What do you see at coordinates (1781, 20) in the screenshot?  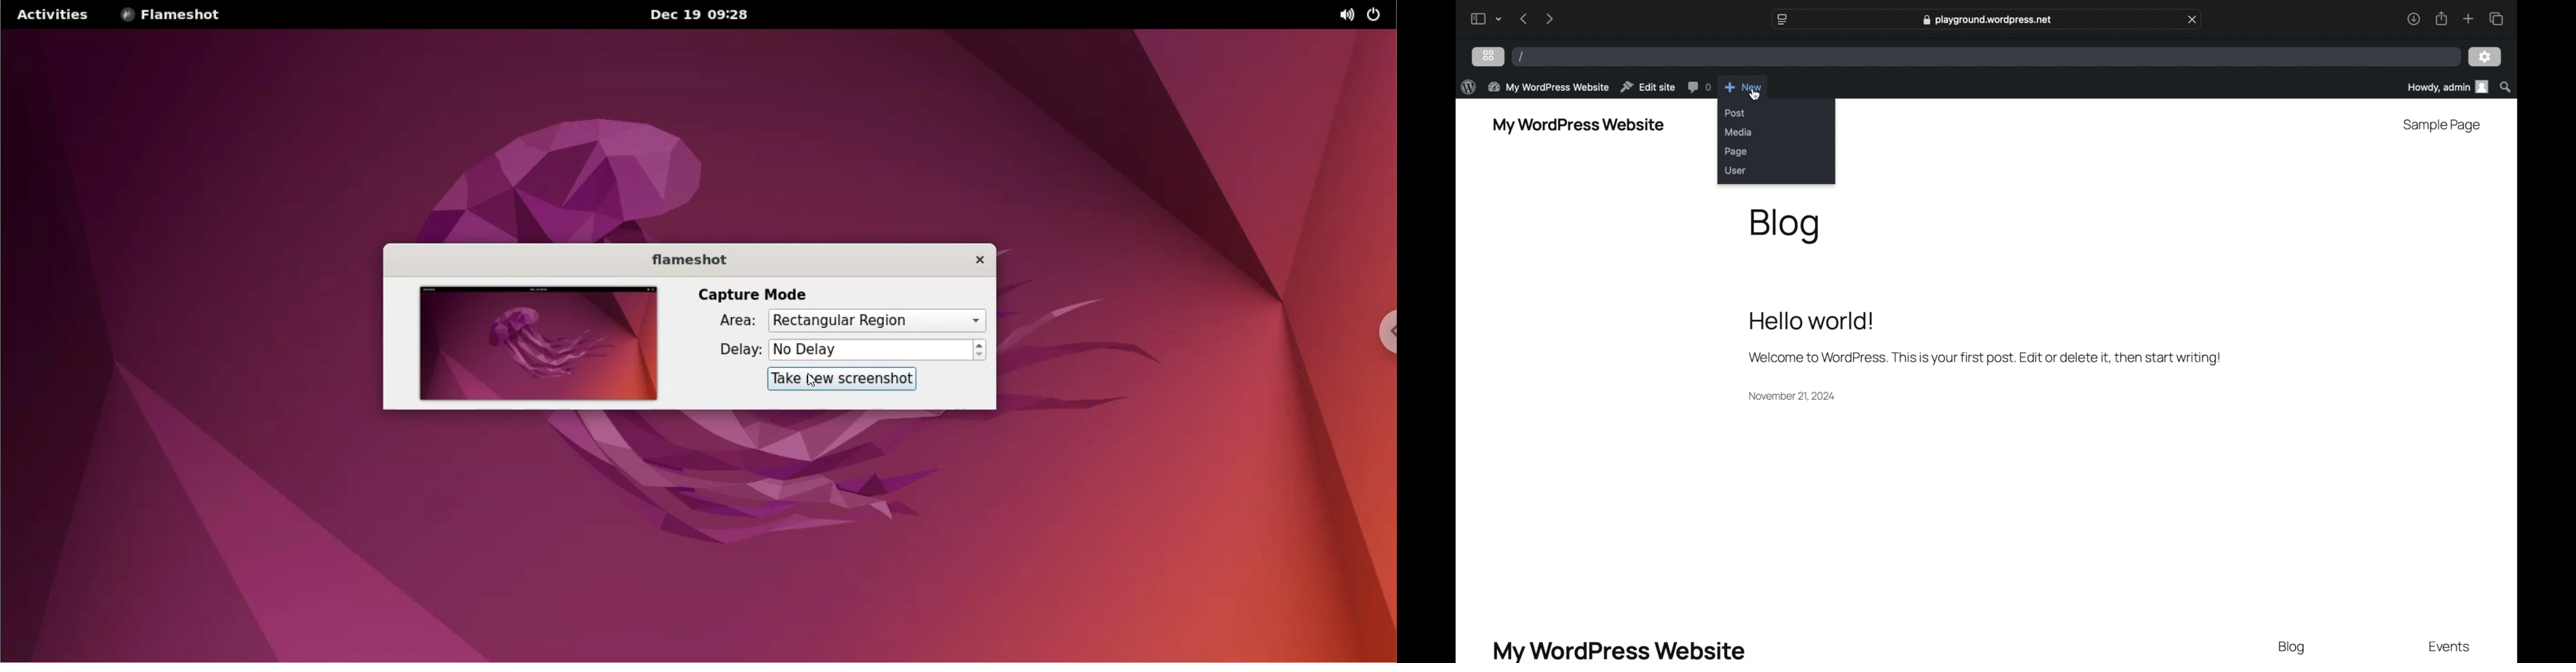 I see `website settings` at bounding box center [1781, 20].